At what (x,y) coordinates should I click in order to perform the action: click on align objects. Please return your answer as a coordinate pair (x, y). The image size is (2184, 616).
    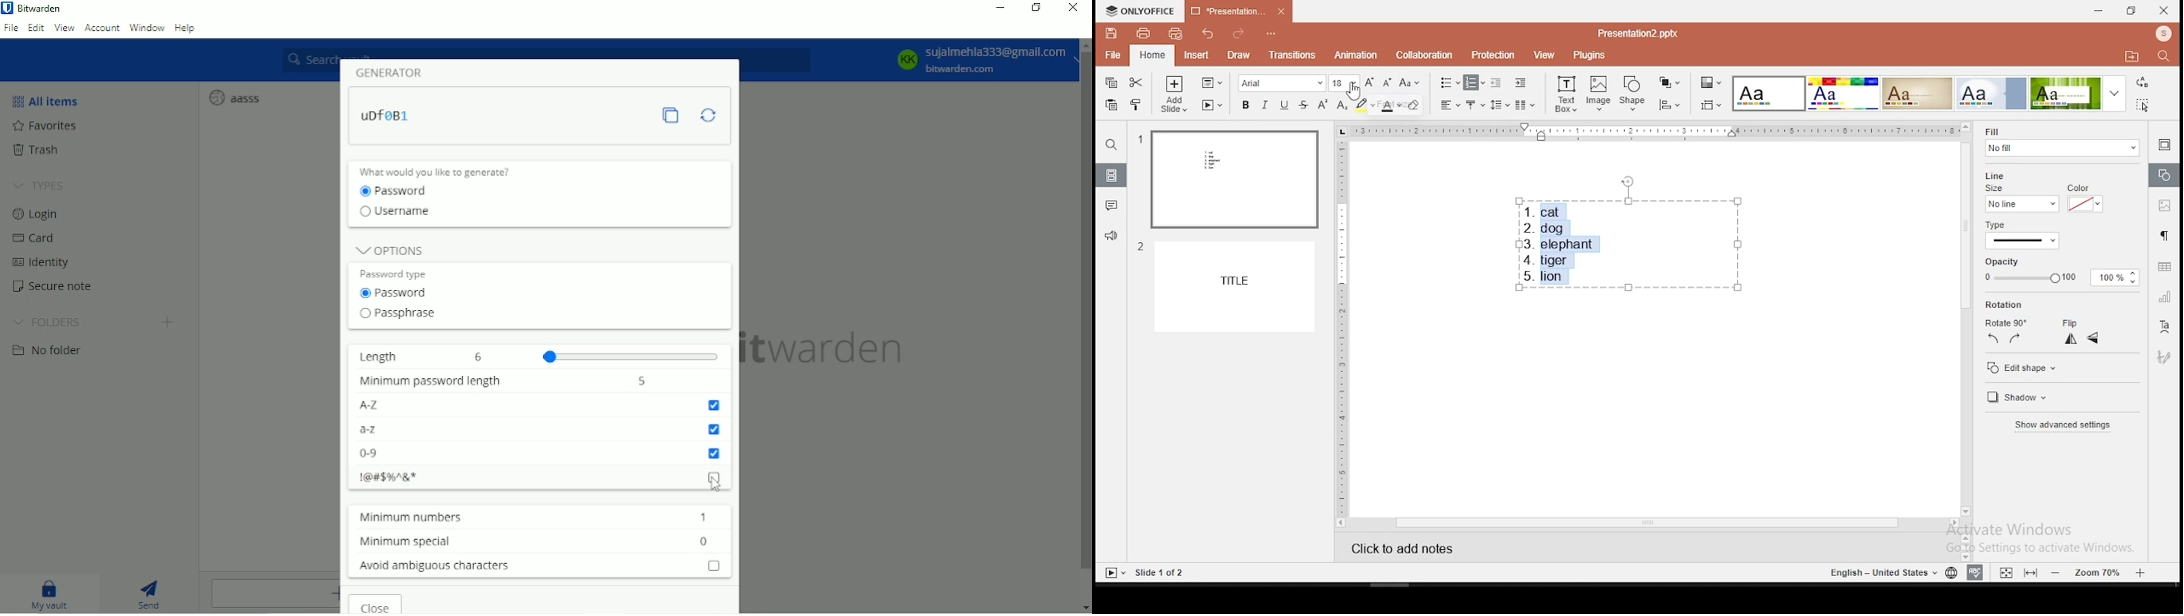
    Looking at the image, I should click on (1710, 105).